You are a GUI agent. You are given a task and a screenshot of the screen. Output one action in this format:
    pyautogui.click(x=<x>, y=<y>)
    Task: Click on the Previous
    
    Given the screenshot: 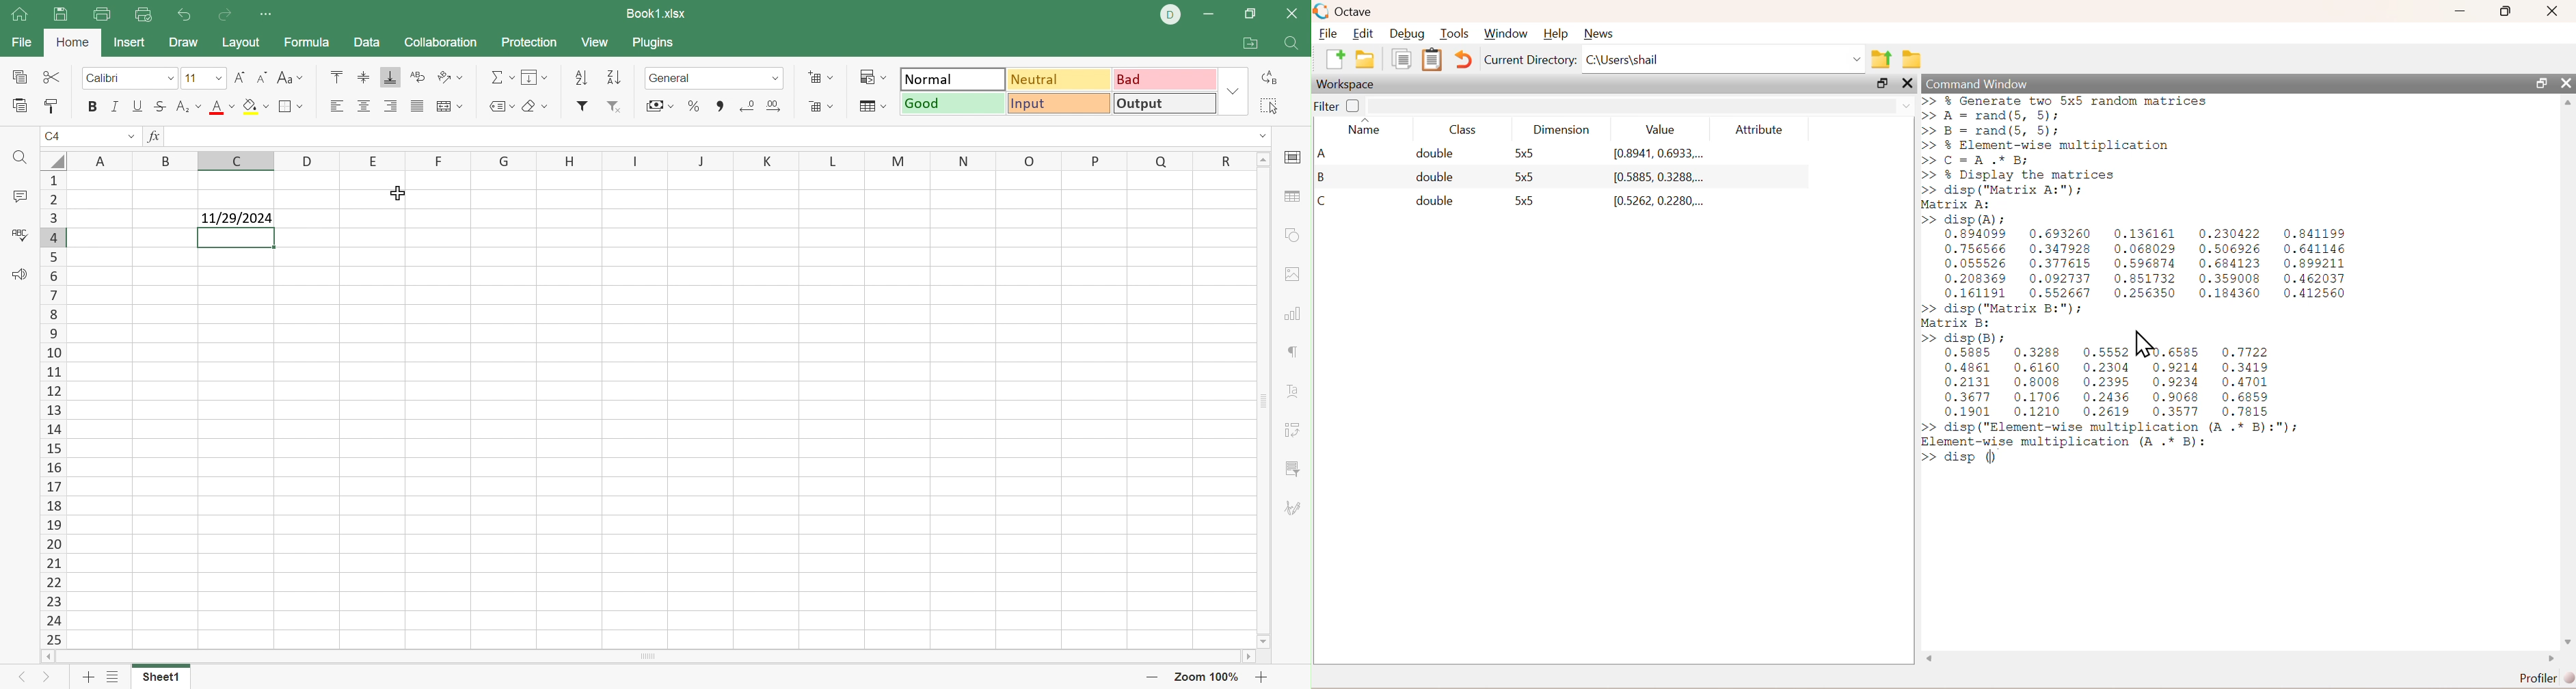 What is the action you would take?
    pyautogui.click(x=16, y=679)
    